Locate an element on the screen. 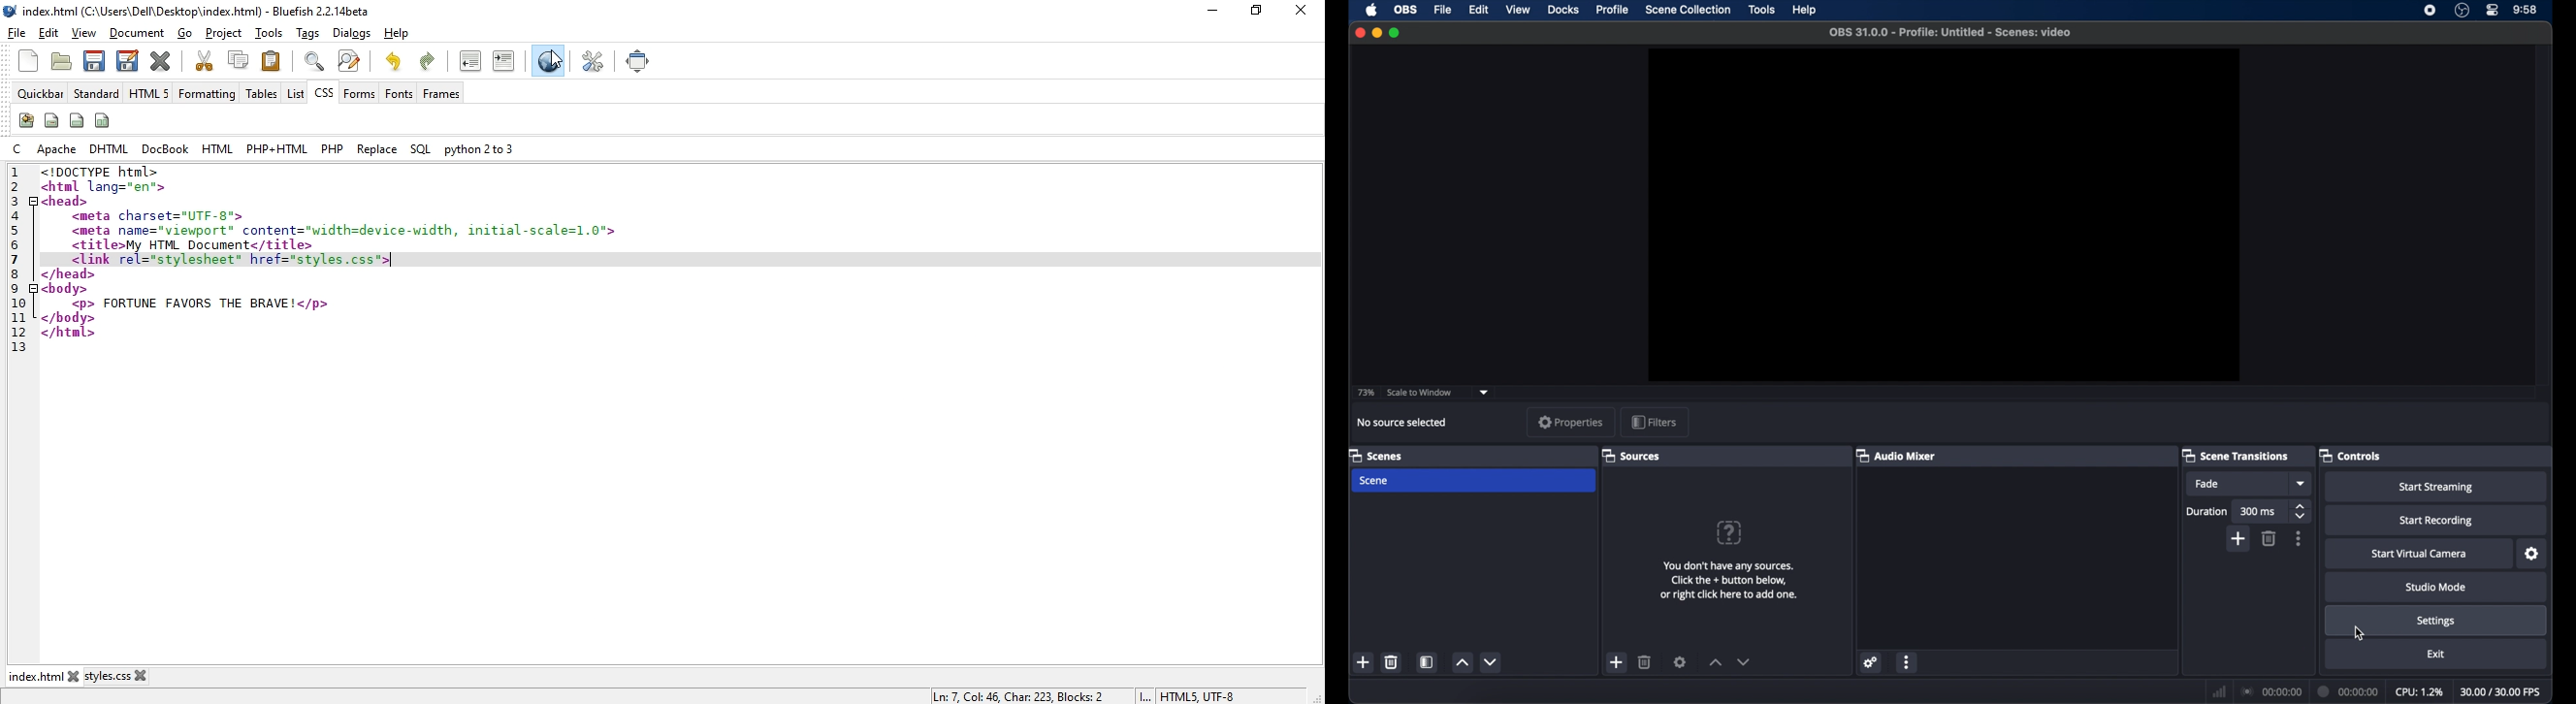  start streaming is located at coordinates (2437, 487).